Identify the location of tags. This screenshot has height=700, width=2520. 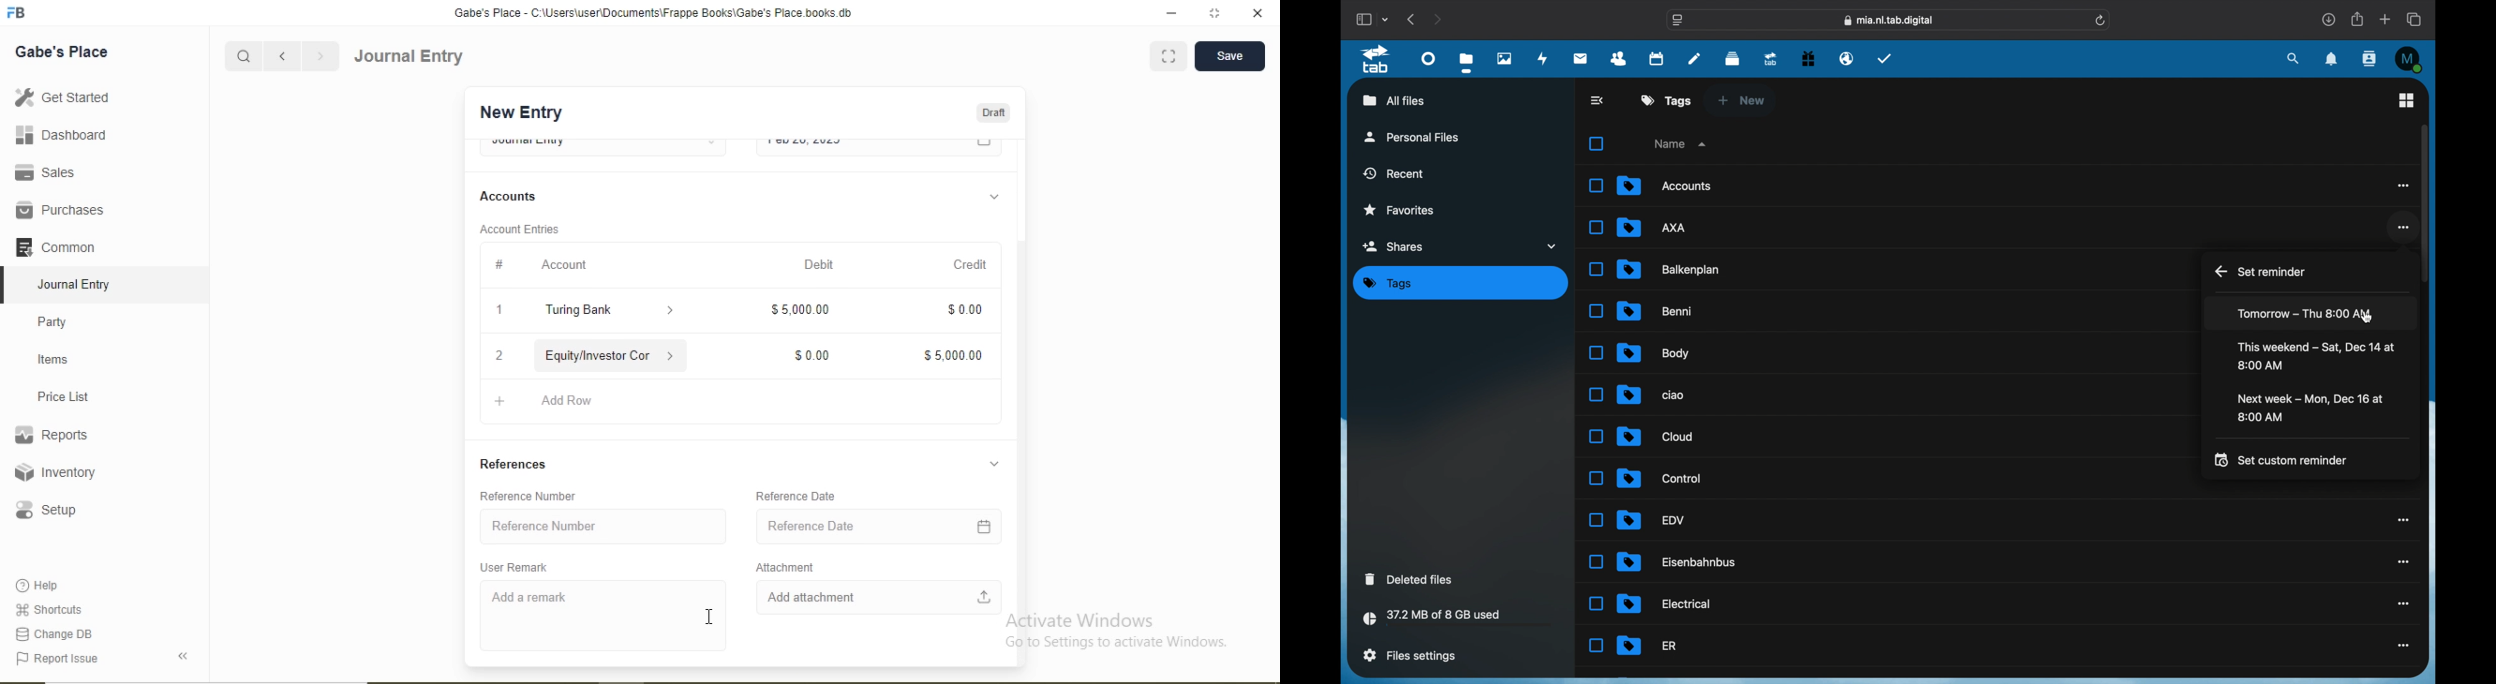
(1388, 284).